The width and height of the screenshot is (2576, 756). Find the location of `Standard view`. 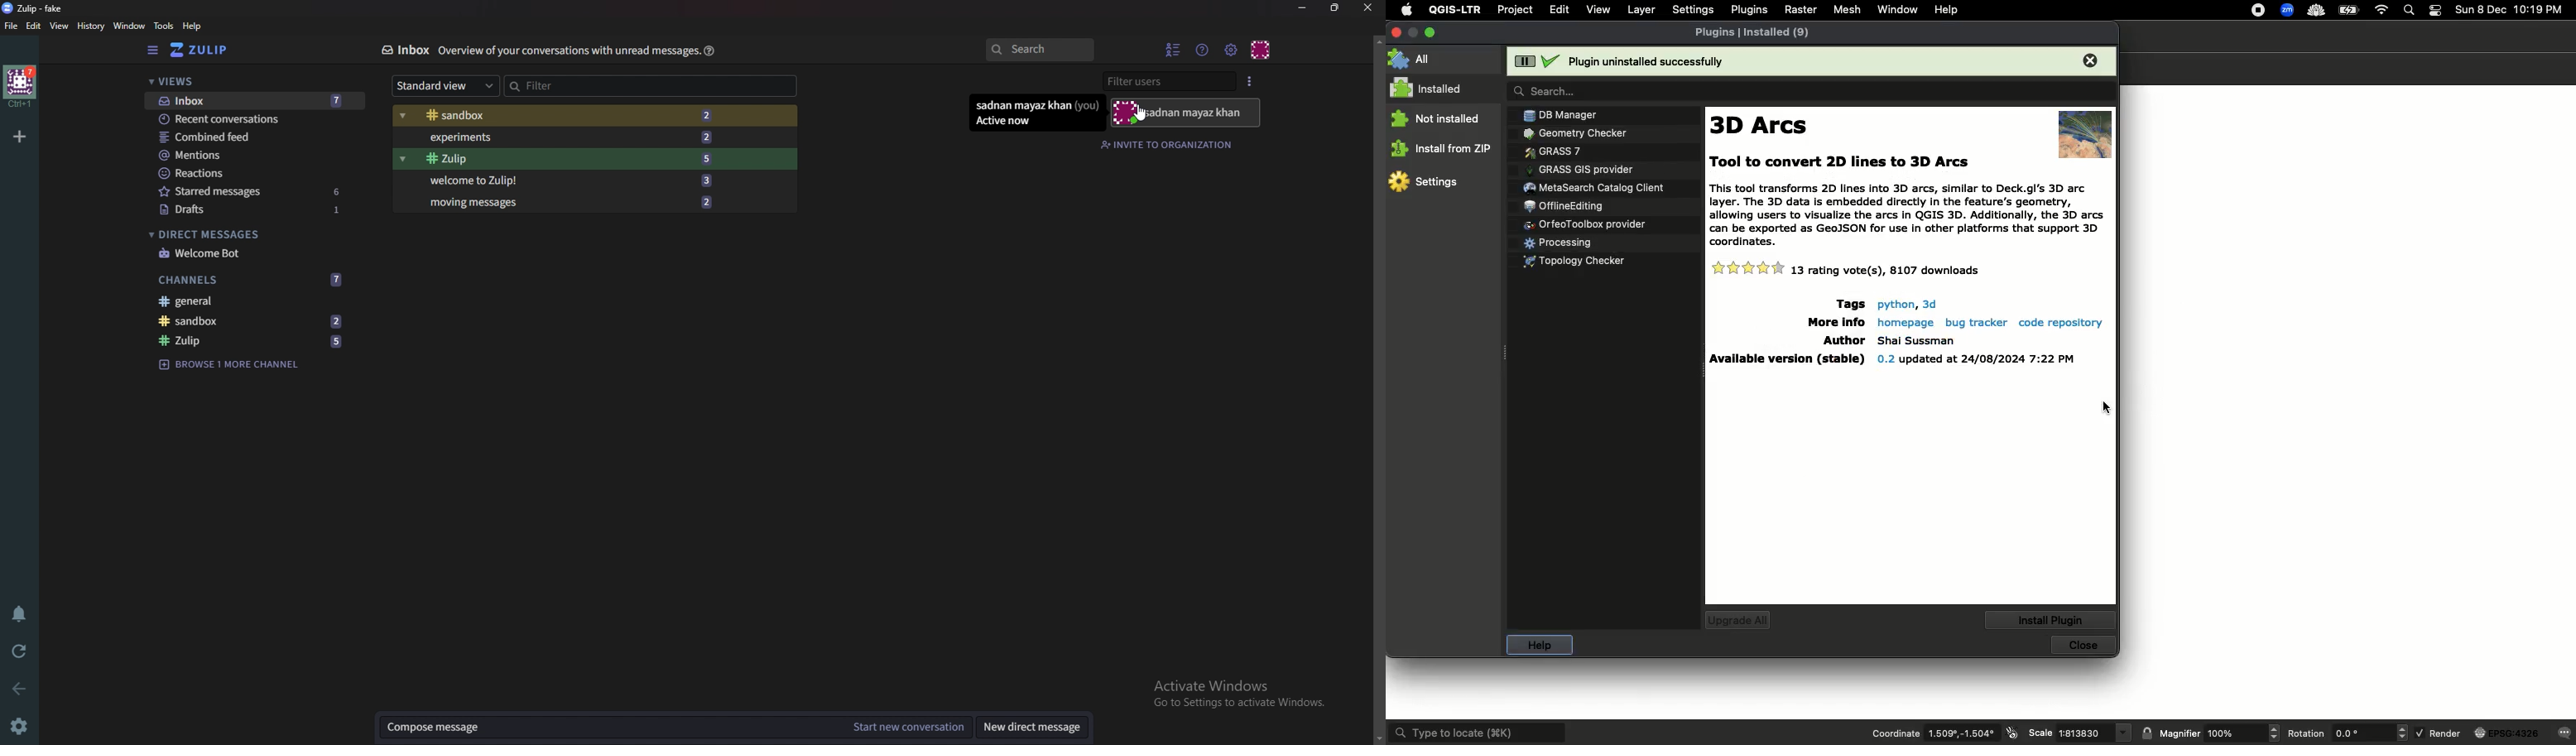

Standard view is located at coordinates (447, 87).